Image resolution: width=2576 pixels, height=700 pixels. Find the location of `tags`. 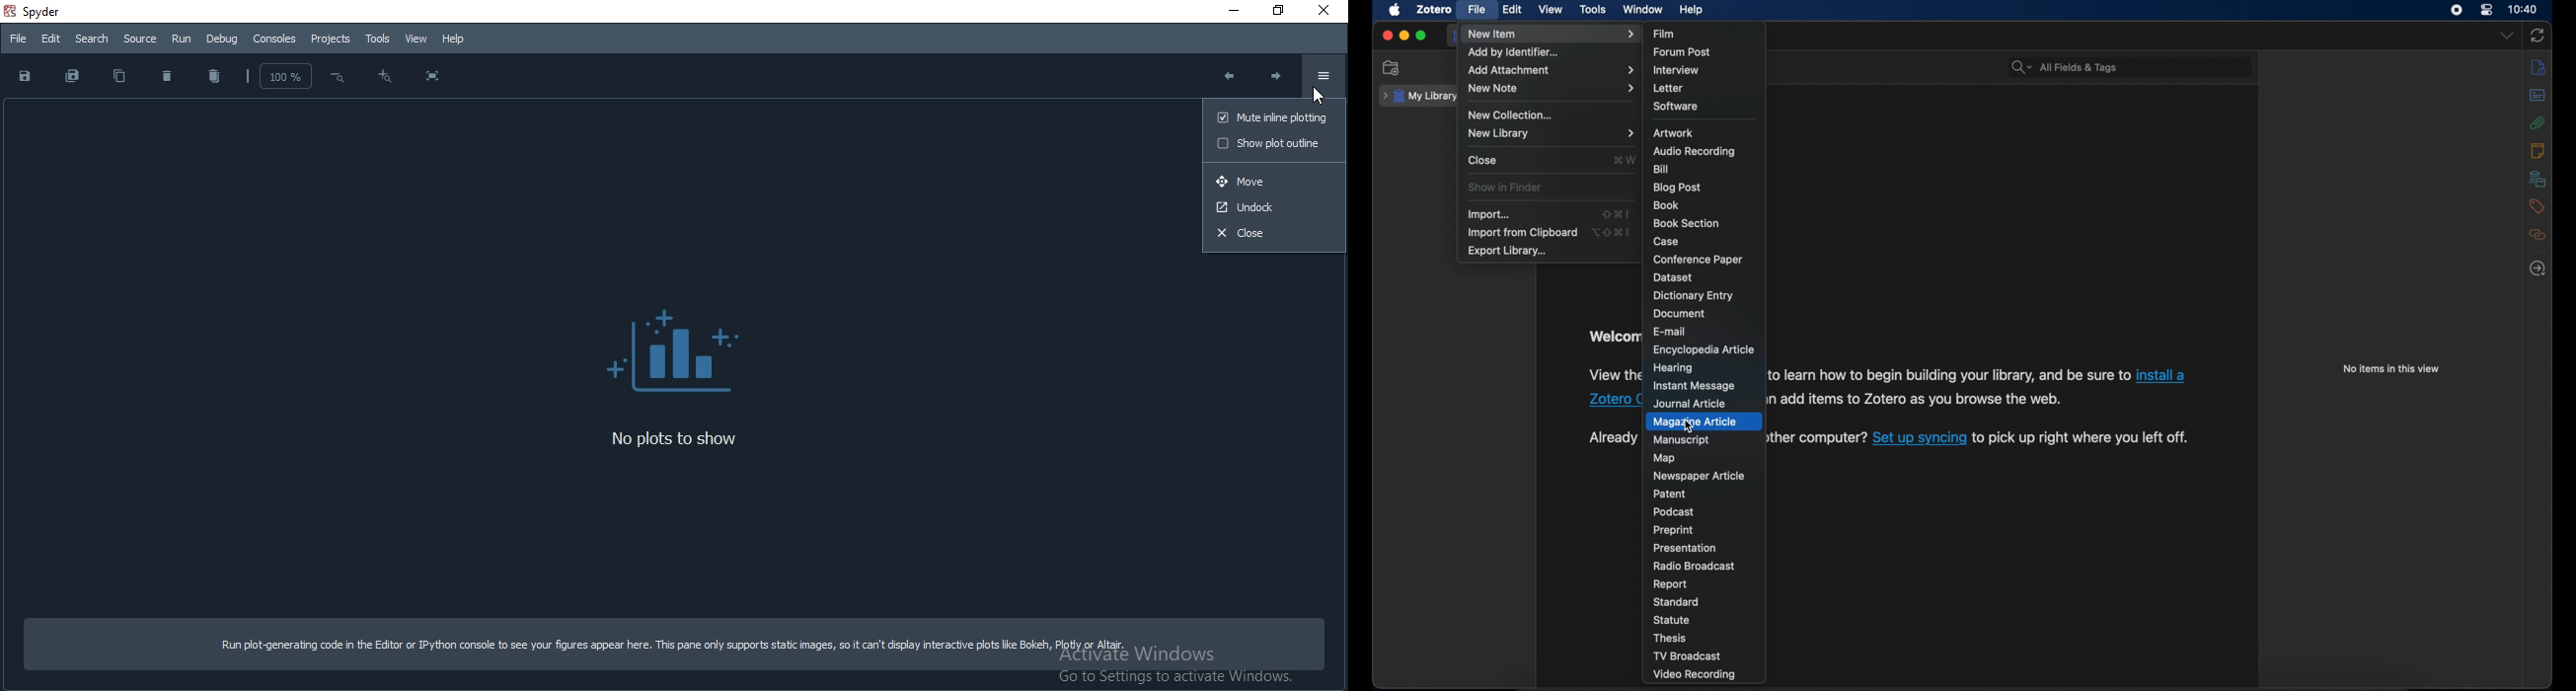

tags is located at coordinates (2537, 208).